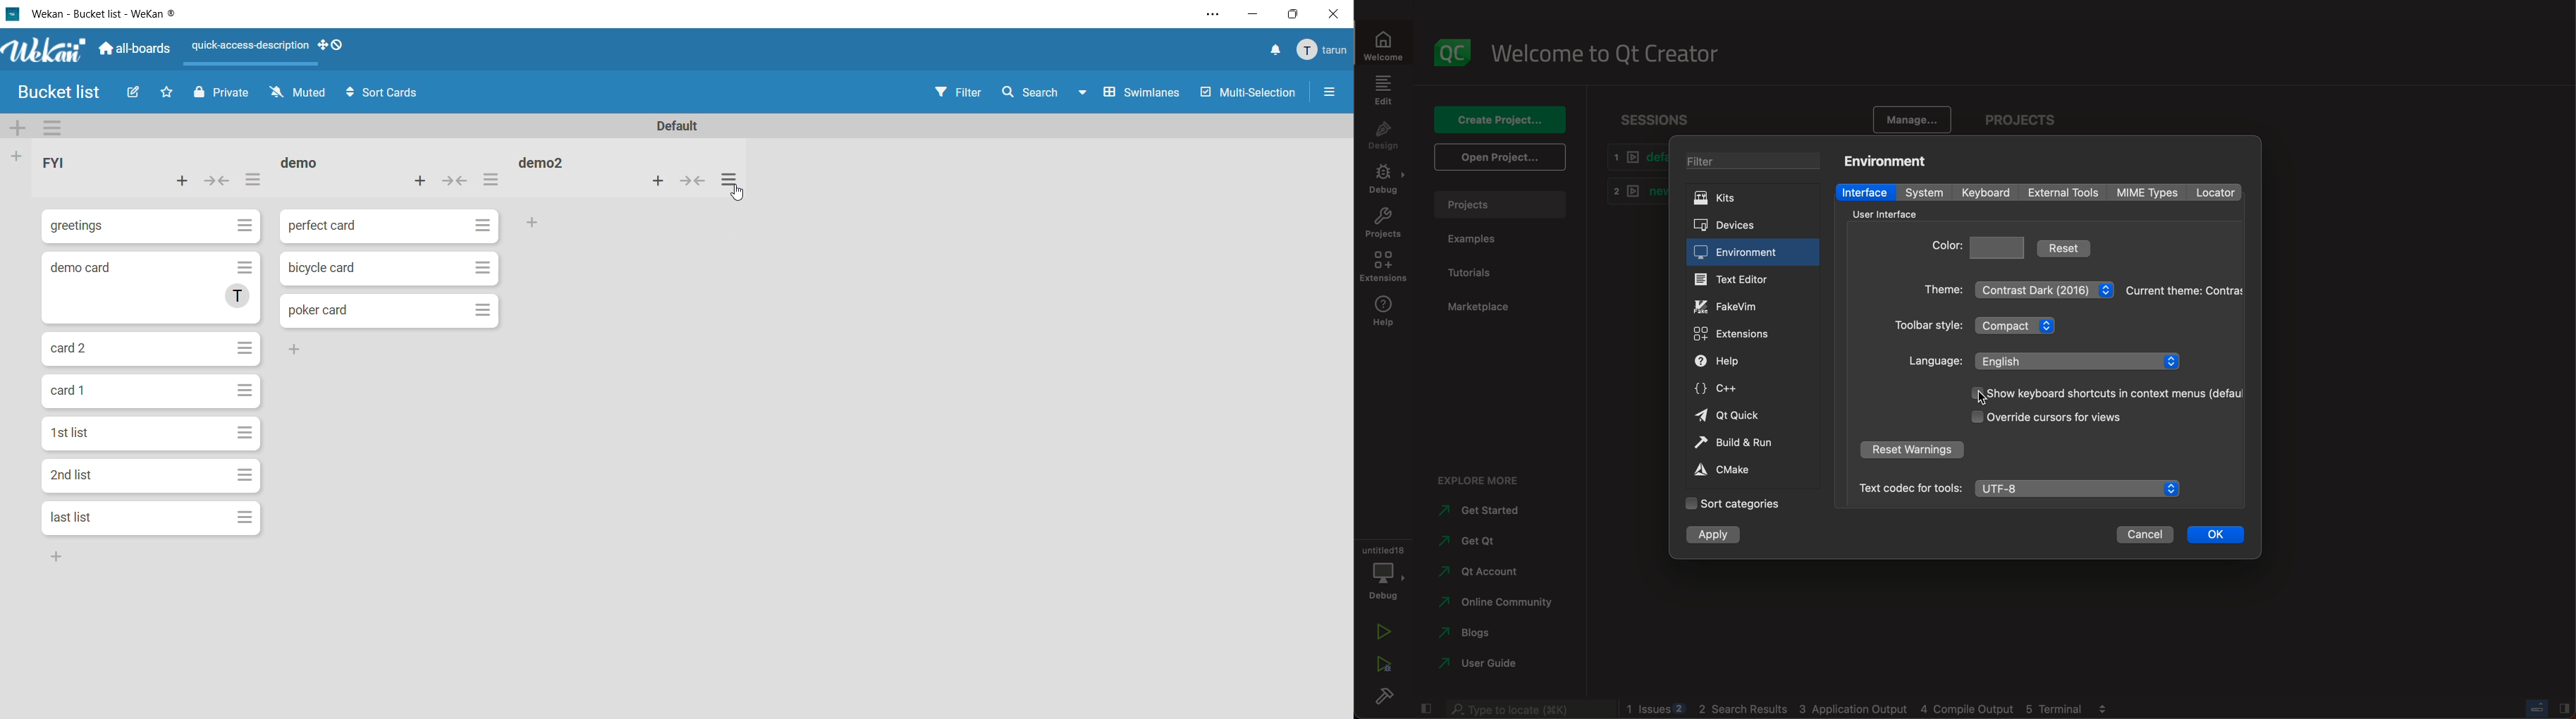 The height and width of the screenshot is (728, 2576). What do you see at coordinates (1204, 13) in the screenshot?
I see `settings` at bounding box center [1204, 13].